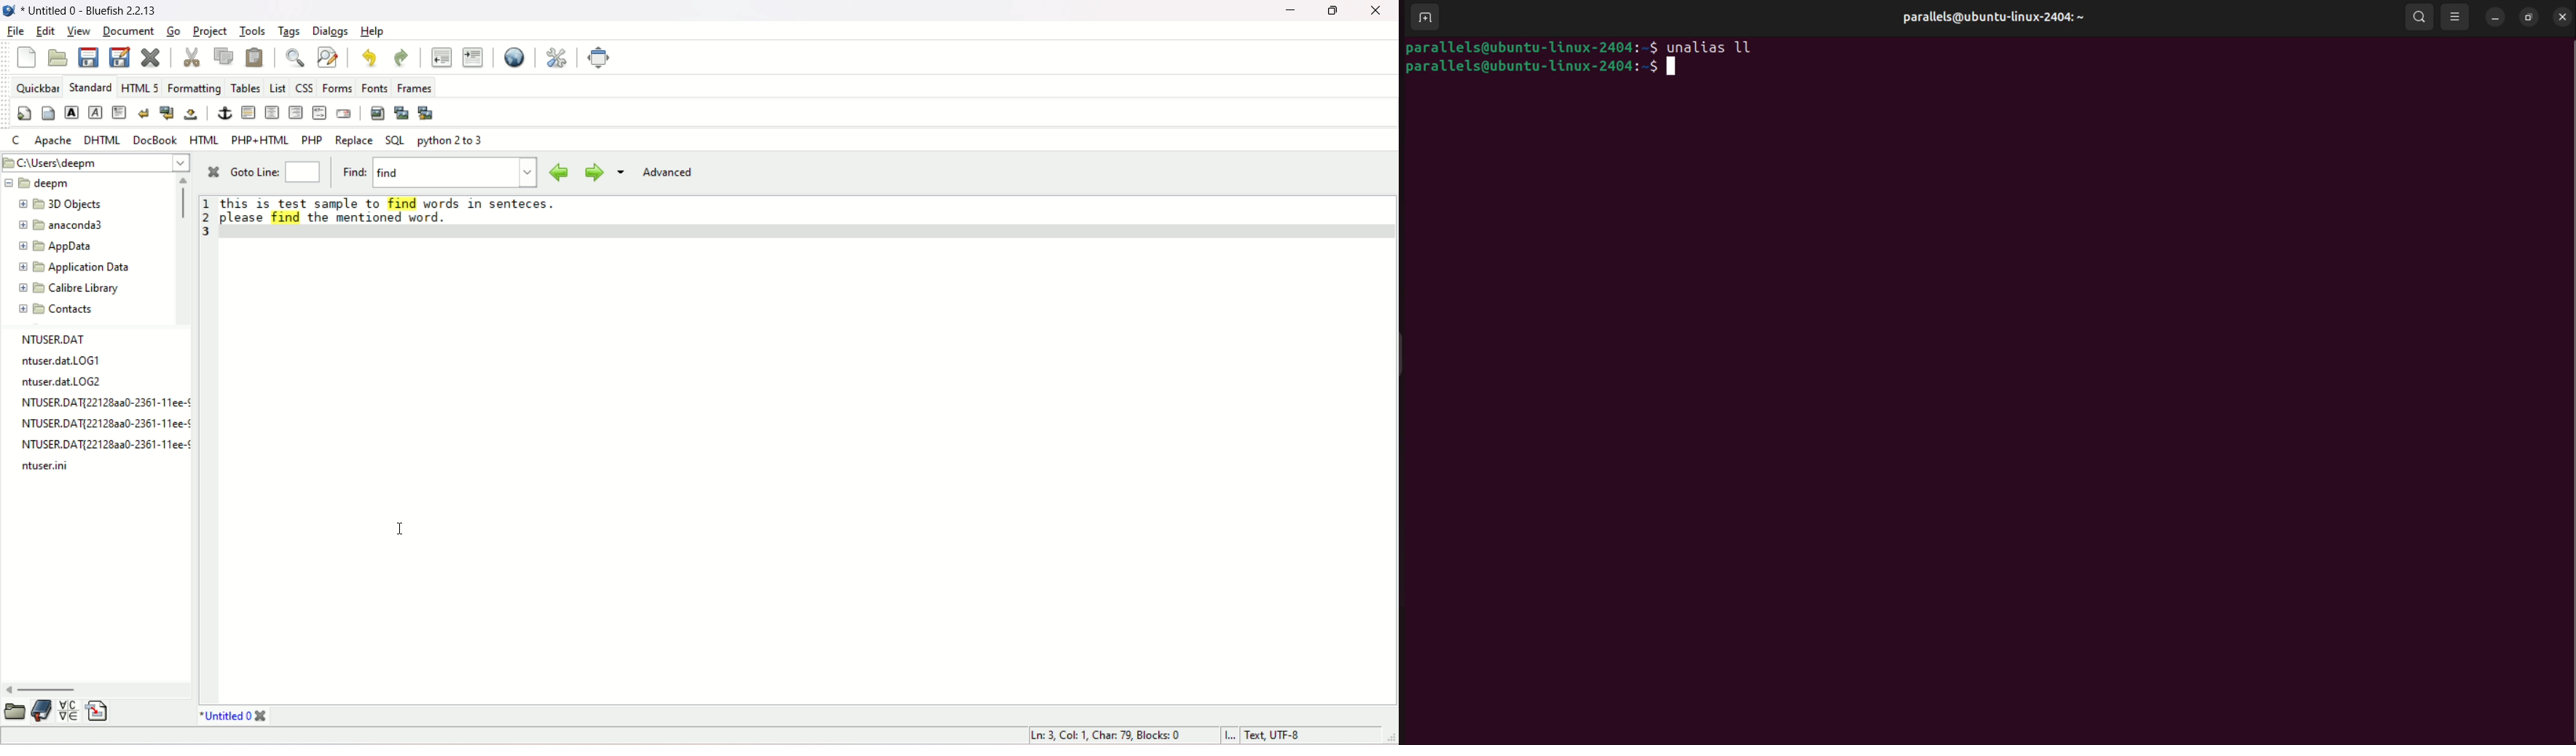 This screenshot has width=2576, height=756. Describe the element at coordinates (401, 112) in the screenshot. I see `insert thumbnail` at that location.